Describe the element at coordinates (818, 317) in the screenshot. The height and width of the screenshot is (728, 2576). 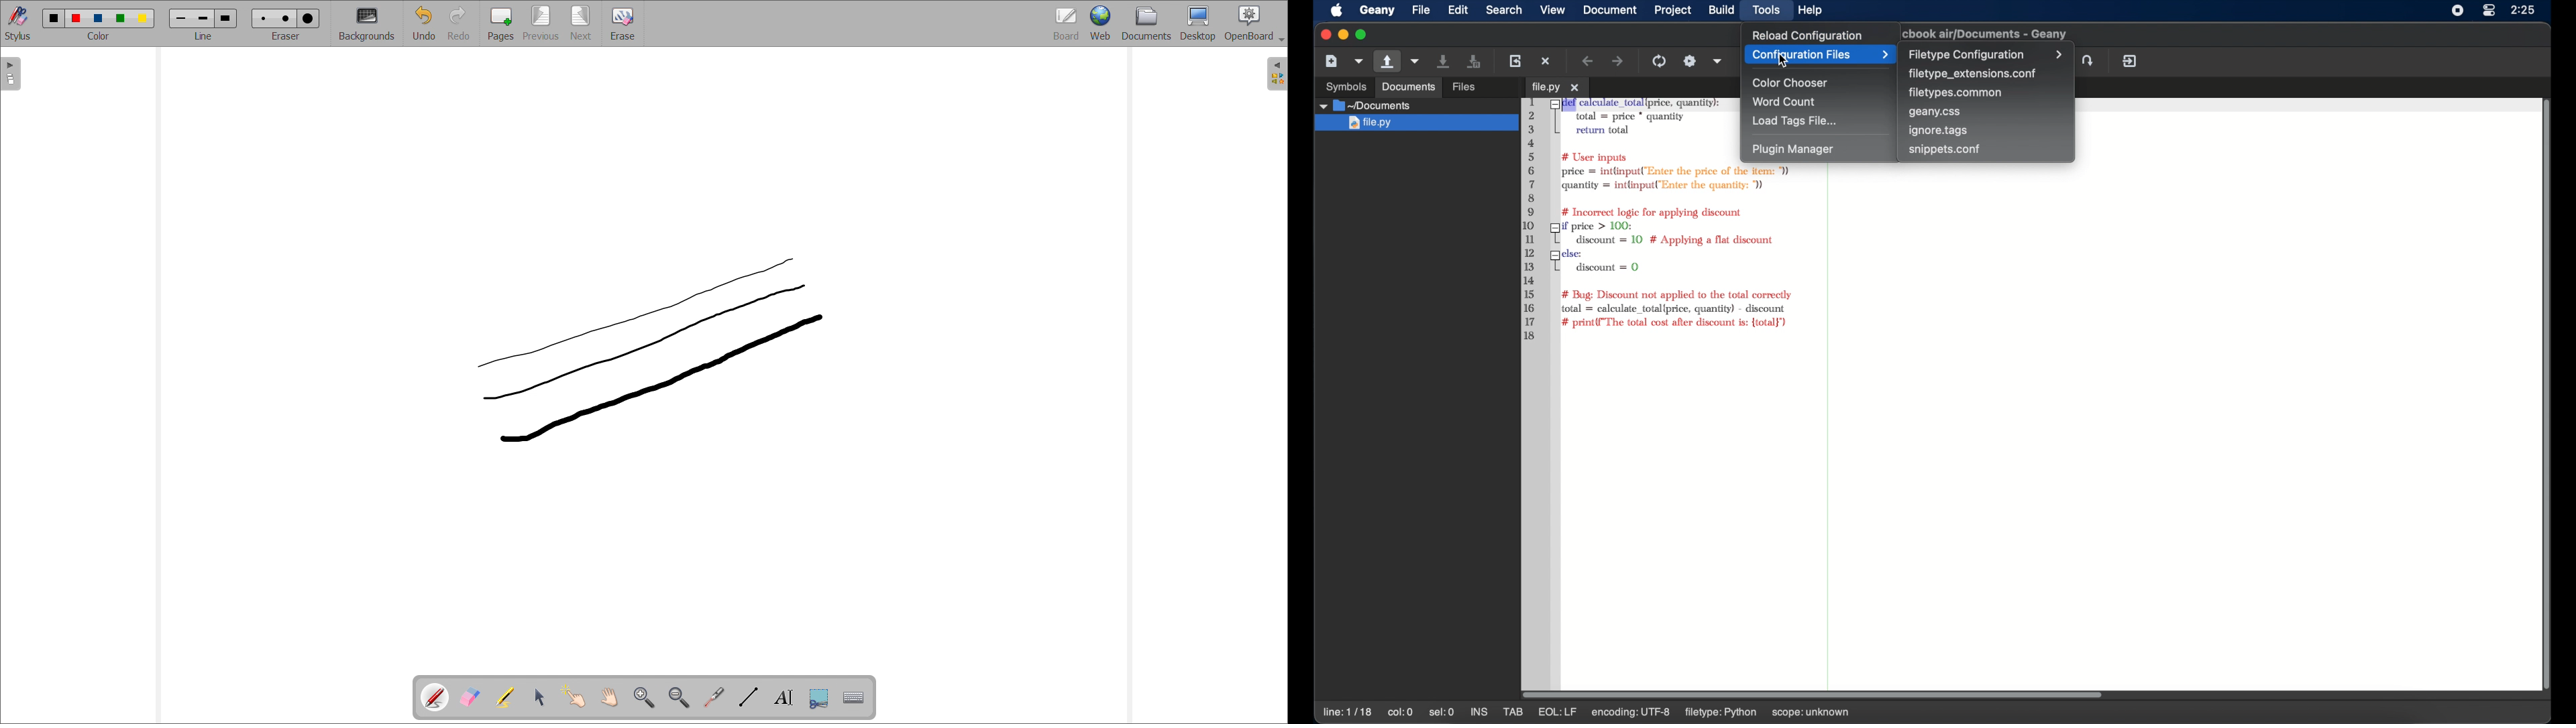
I see `cursor` at that location.